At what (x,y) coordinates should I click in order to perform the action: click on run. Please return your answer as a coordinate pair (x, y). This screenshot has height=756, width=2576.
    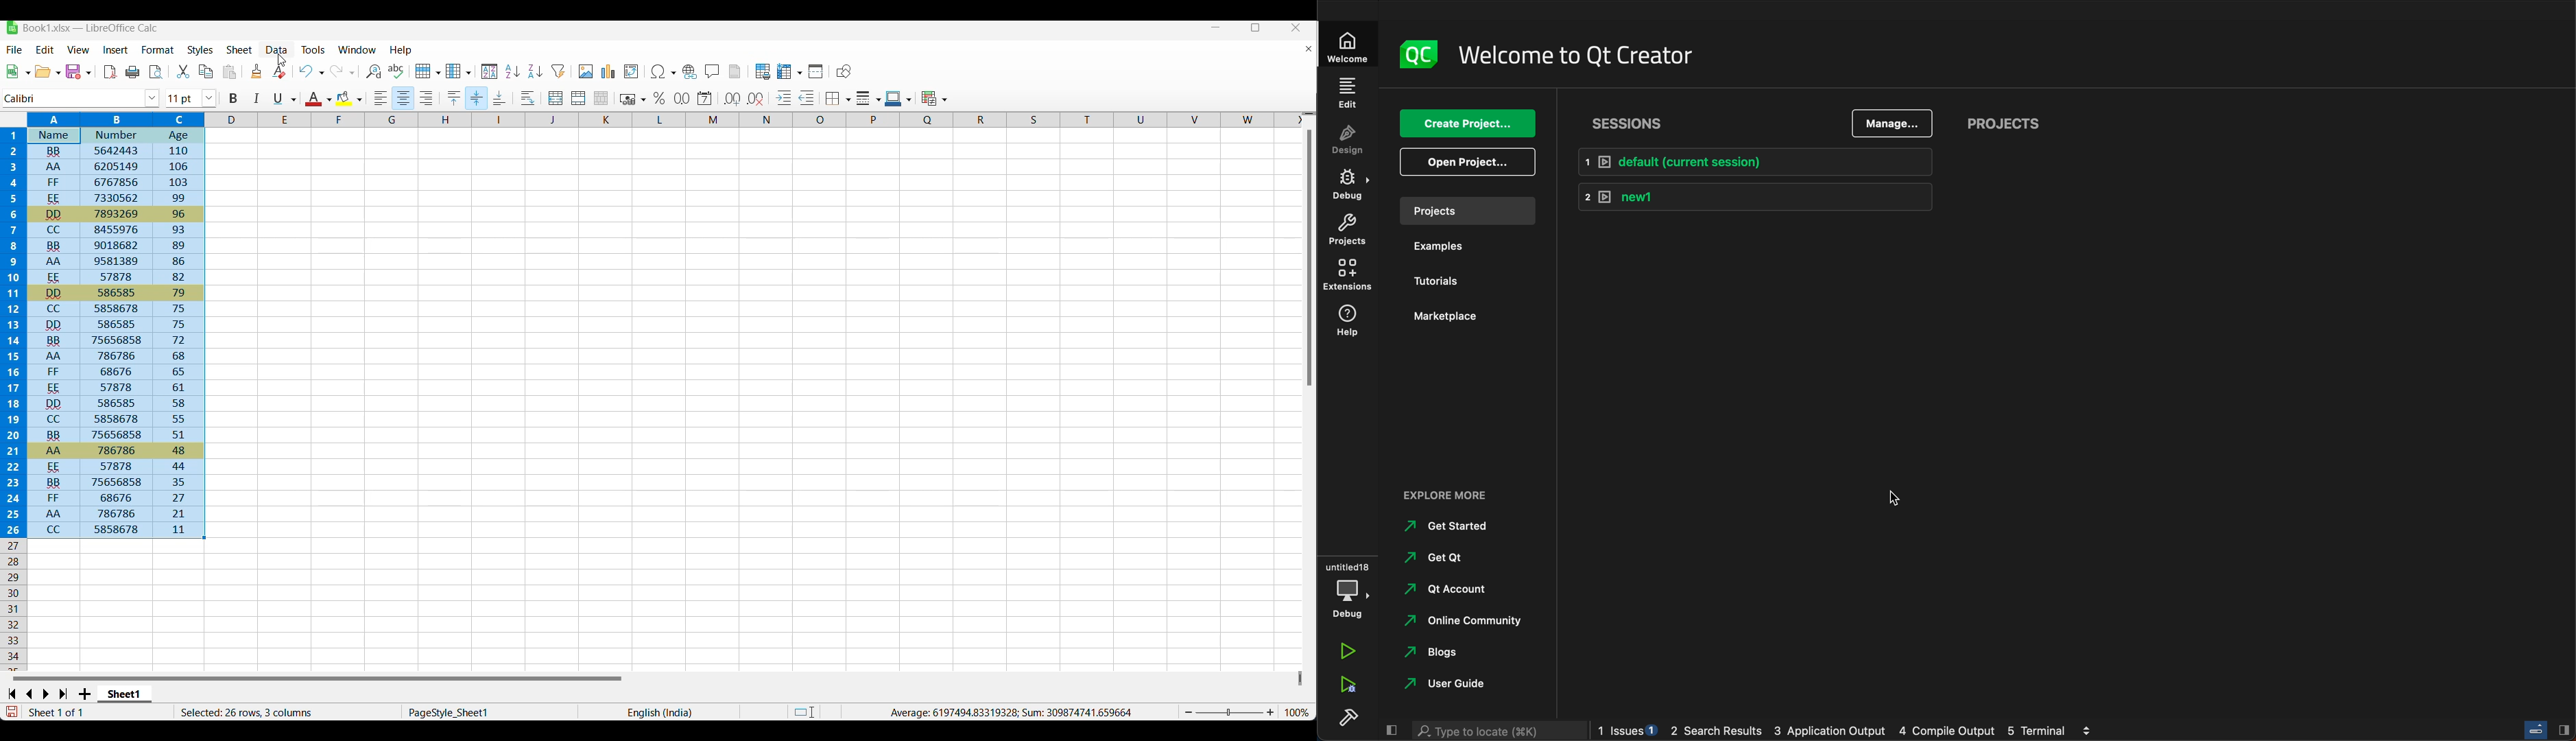
    Looking at the image, I should click on (1348, 648).